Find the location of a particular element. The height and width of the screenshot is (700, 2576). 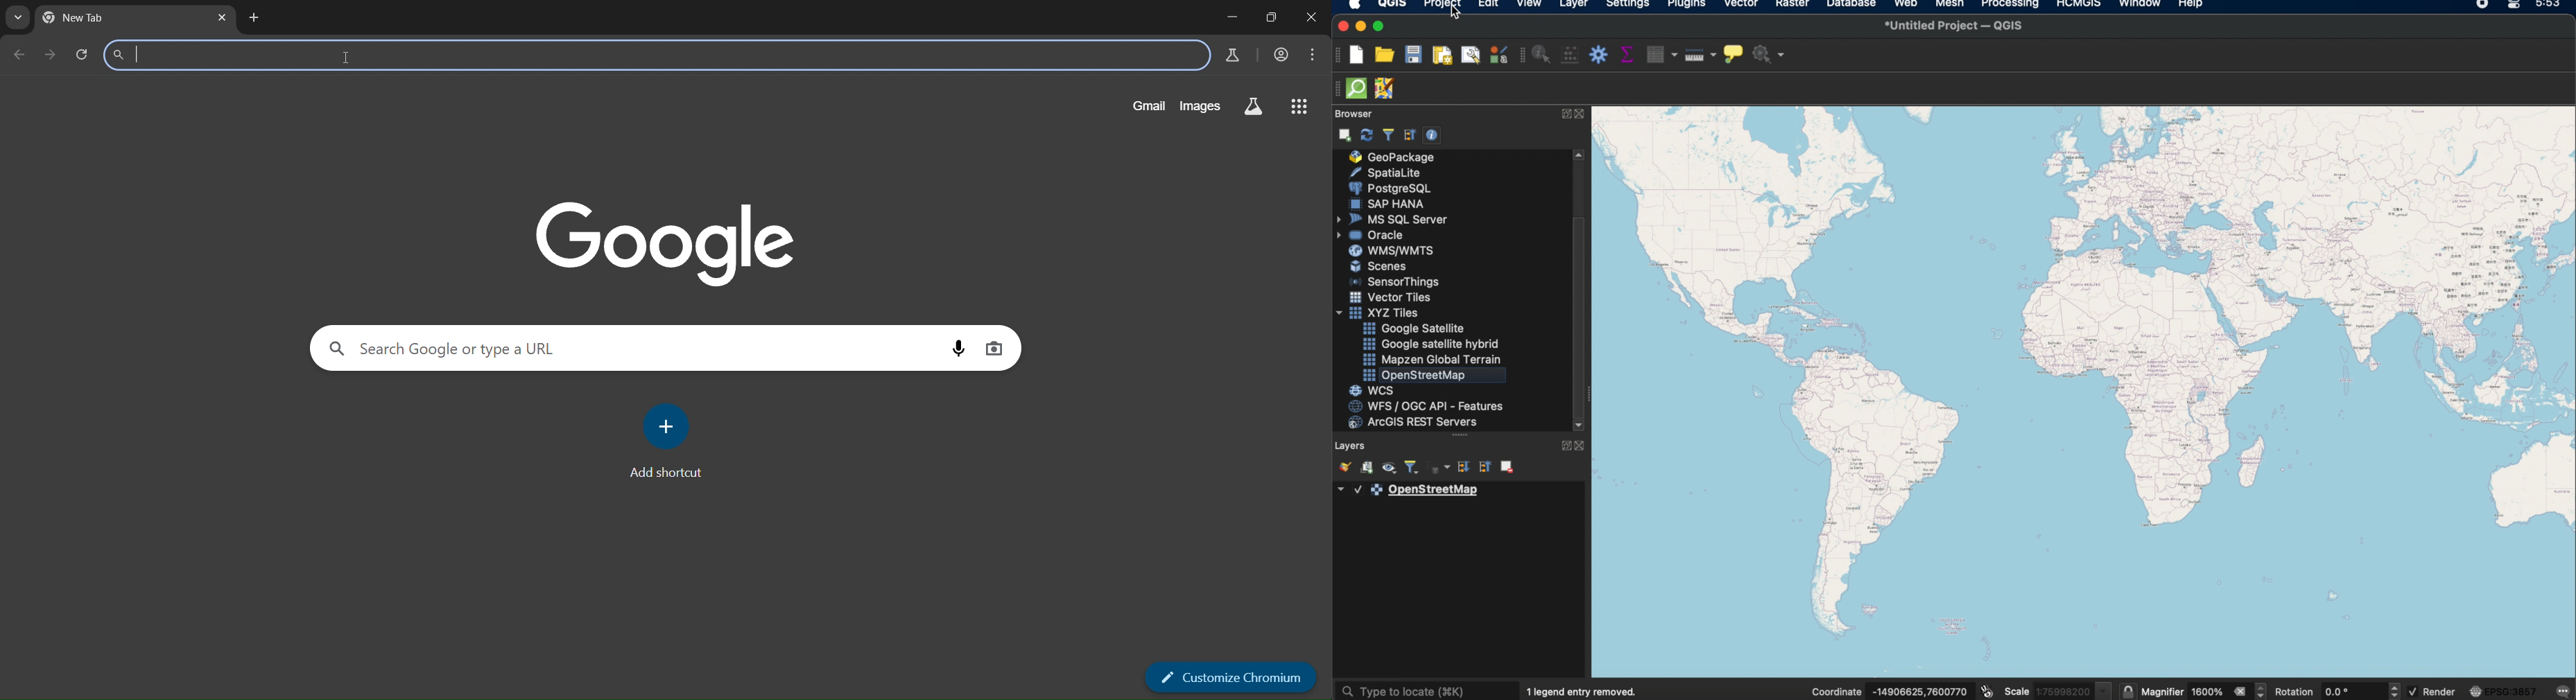

go back one page is located at coordinates (19, 56).